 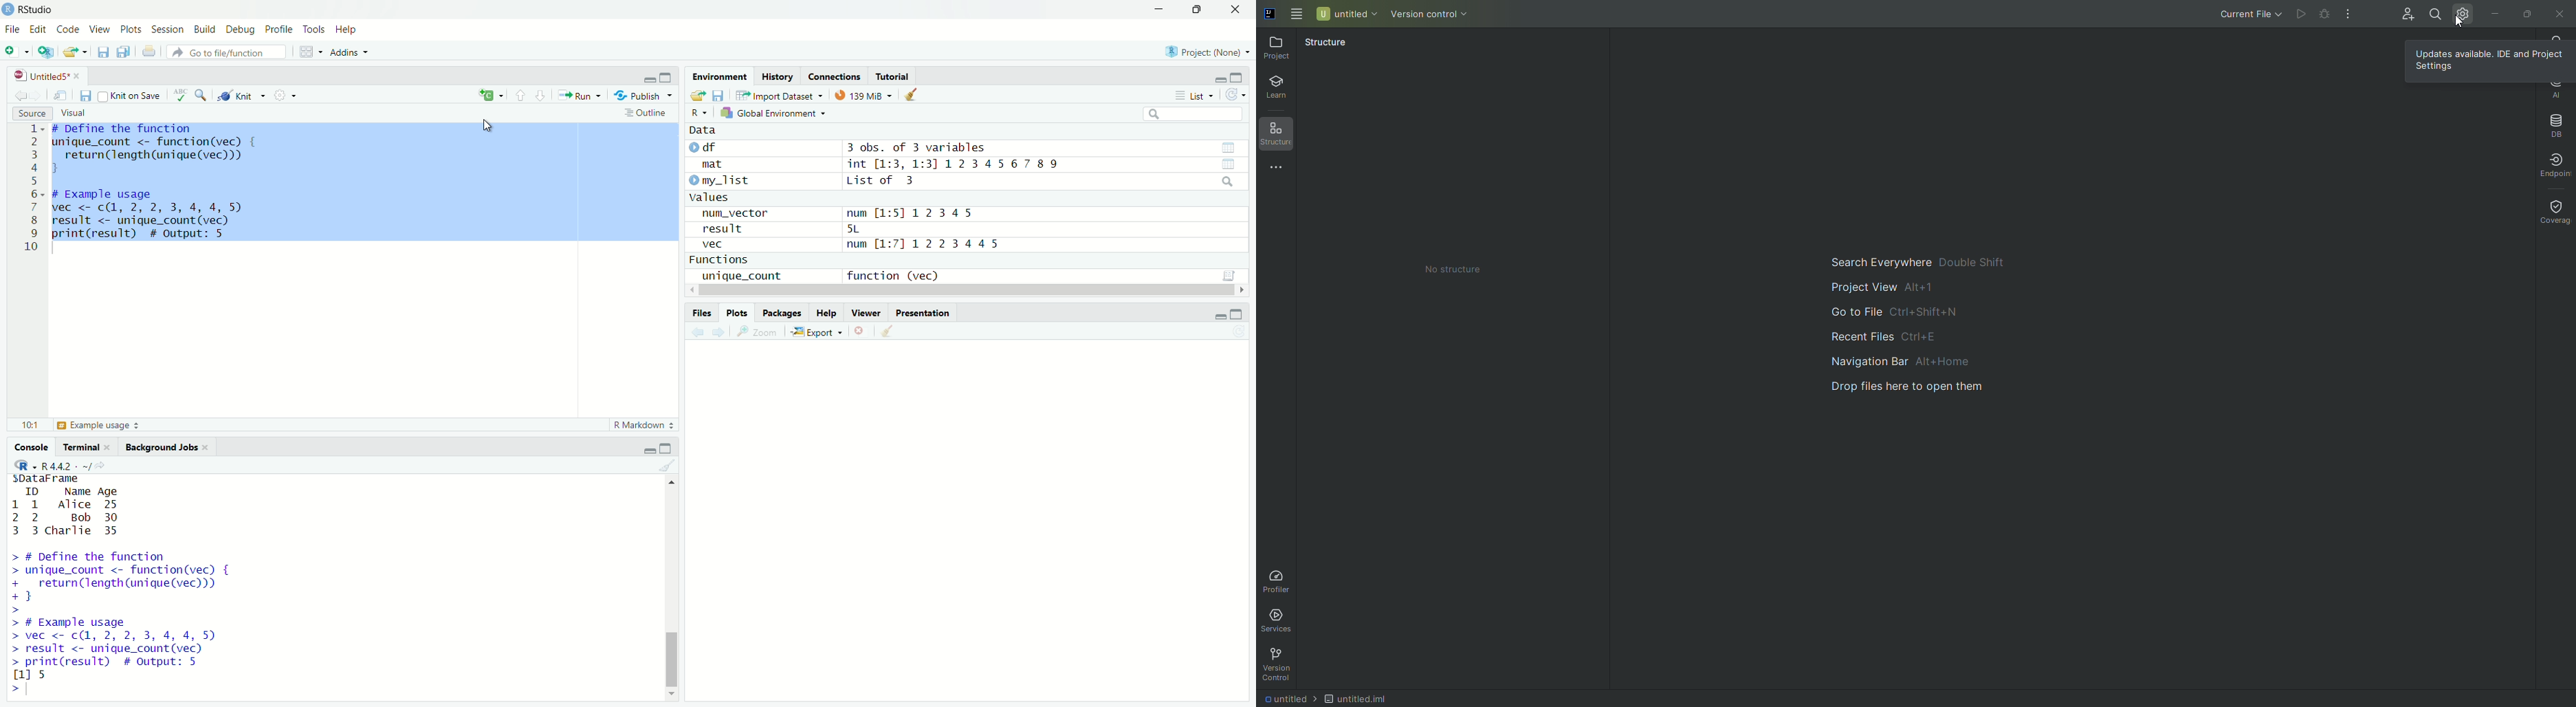 I want to click on view data, so click(x=1228, y=165).